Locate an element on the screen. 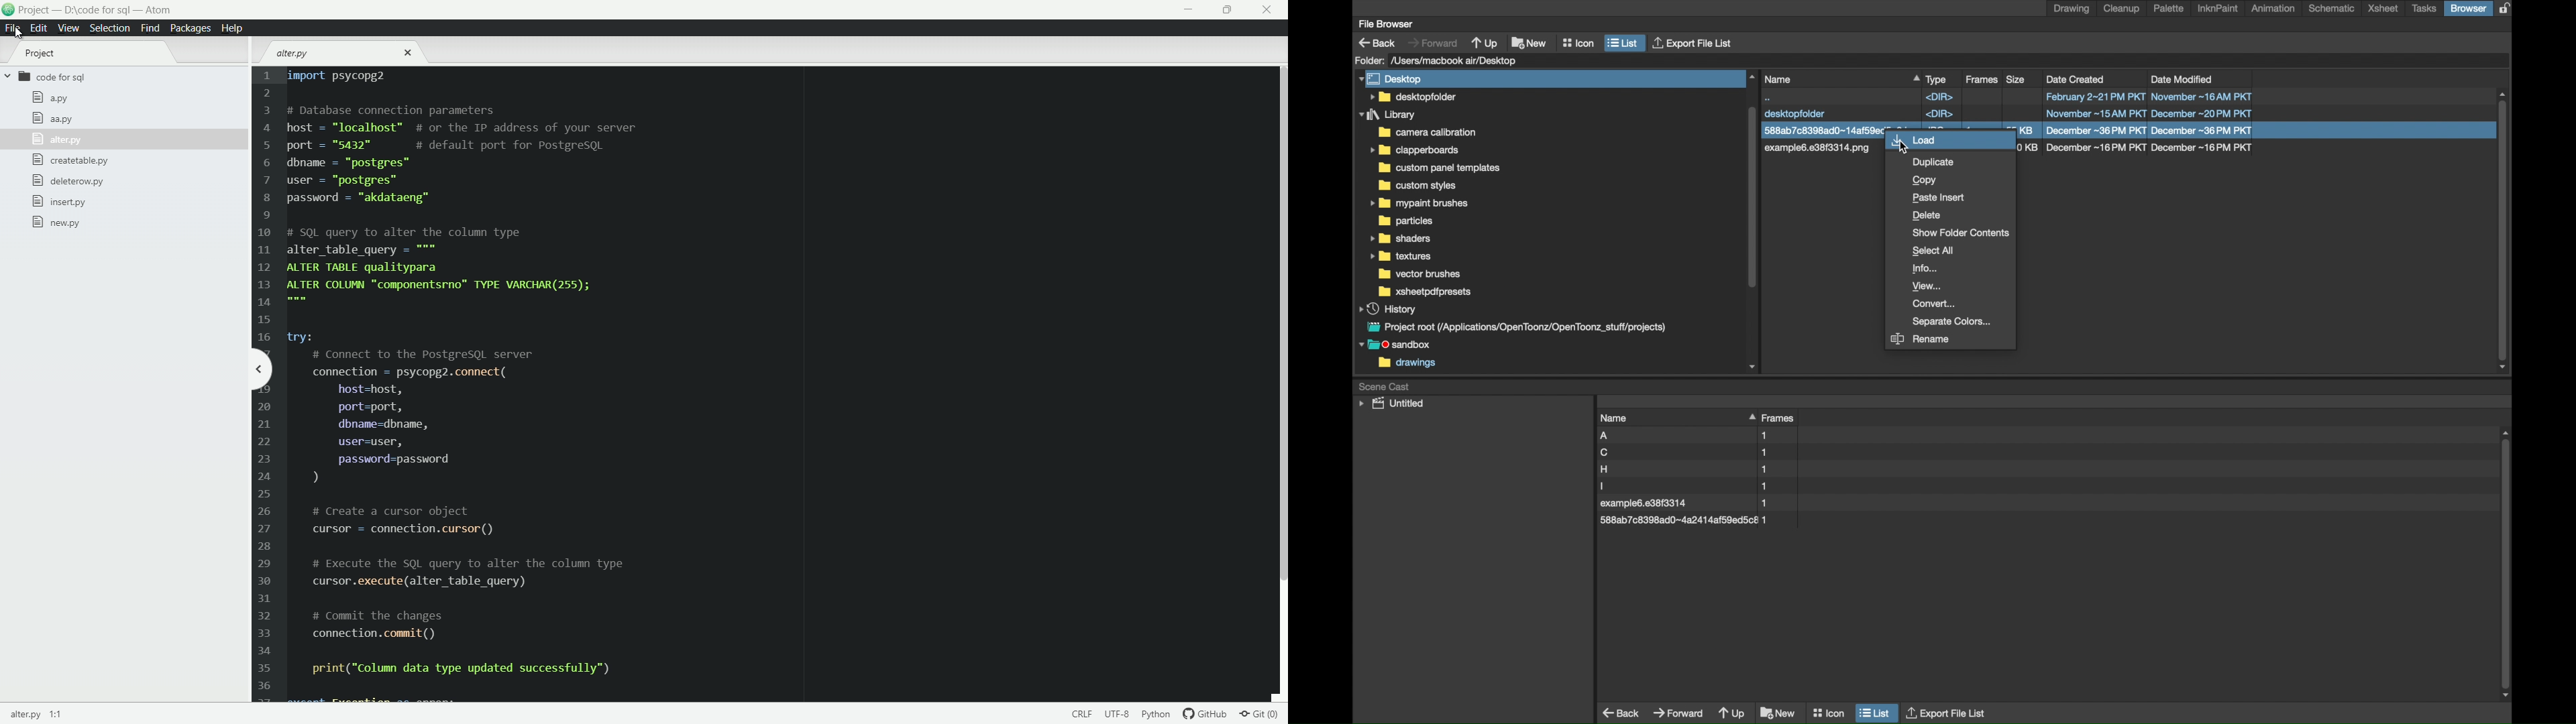 The image size is (2576, 728). show folder contents is located at coordinates (1961, 233).